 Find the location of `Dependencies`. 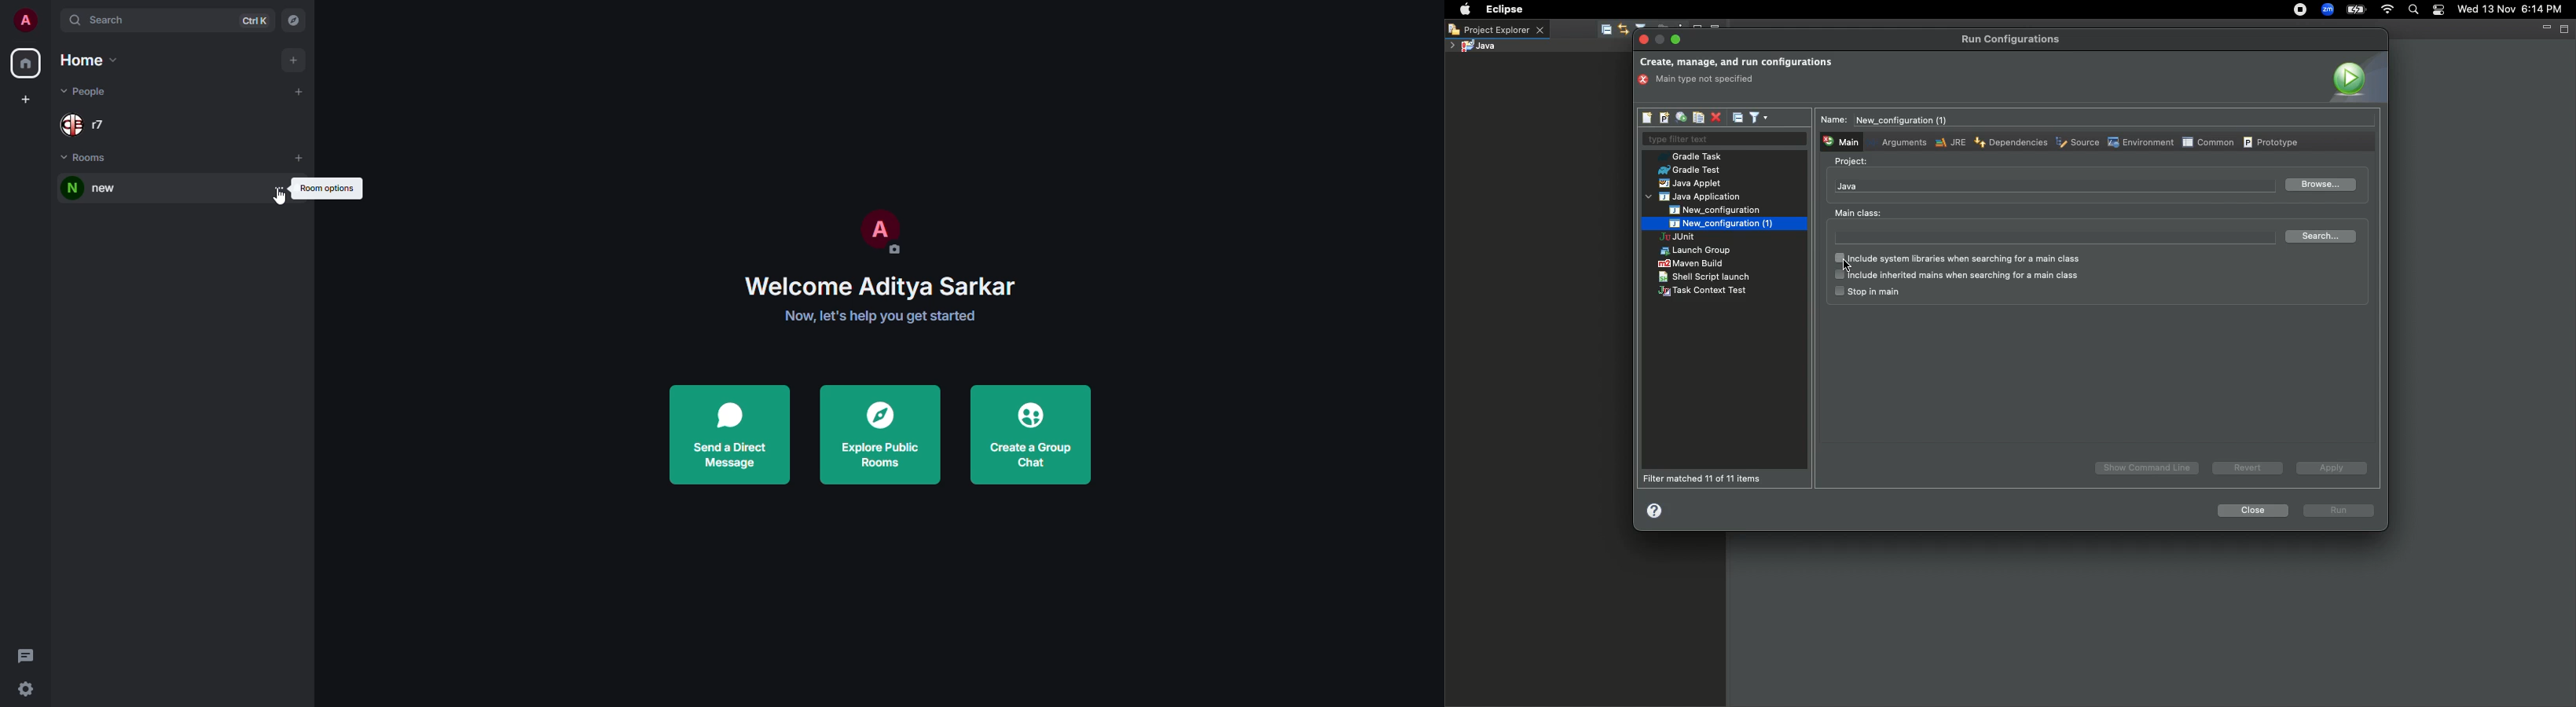

Dependencies is located at coordinates (2009, 141).